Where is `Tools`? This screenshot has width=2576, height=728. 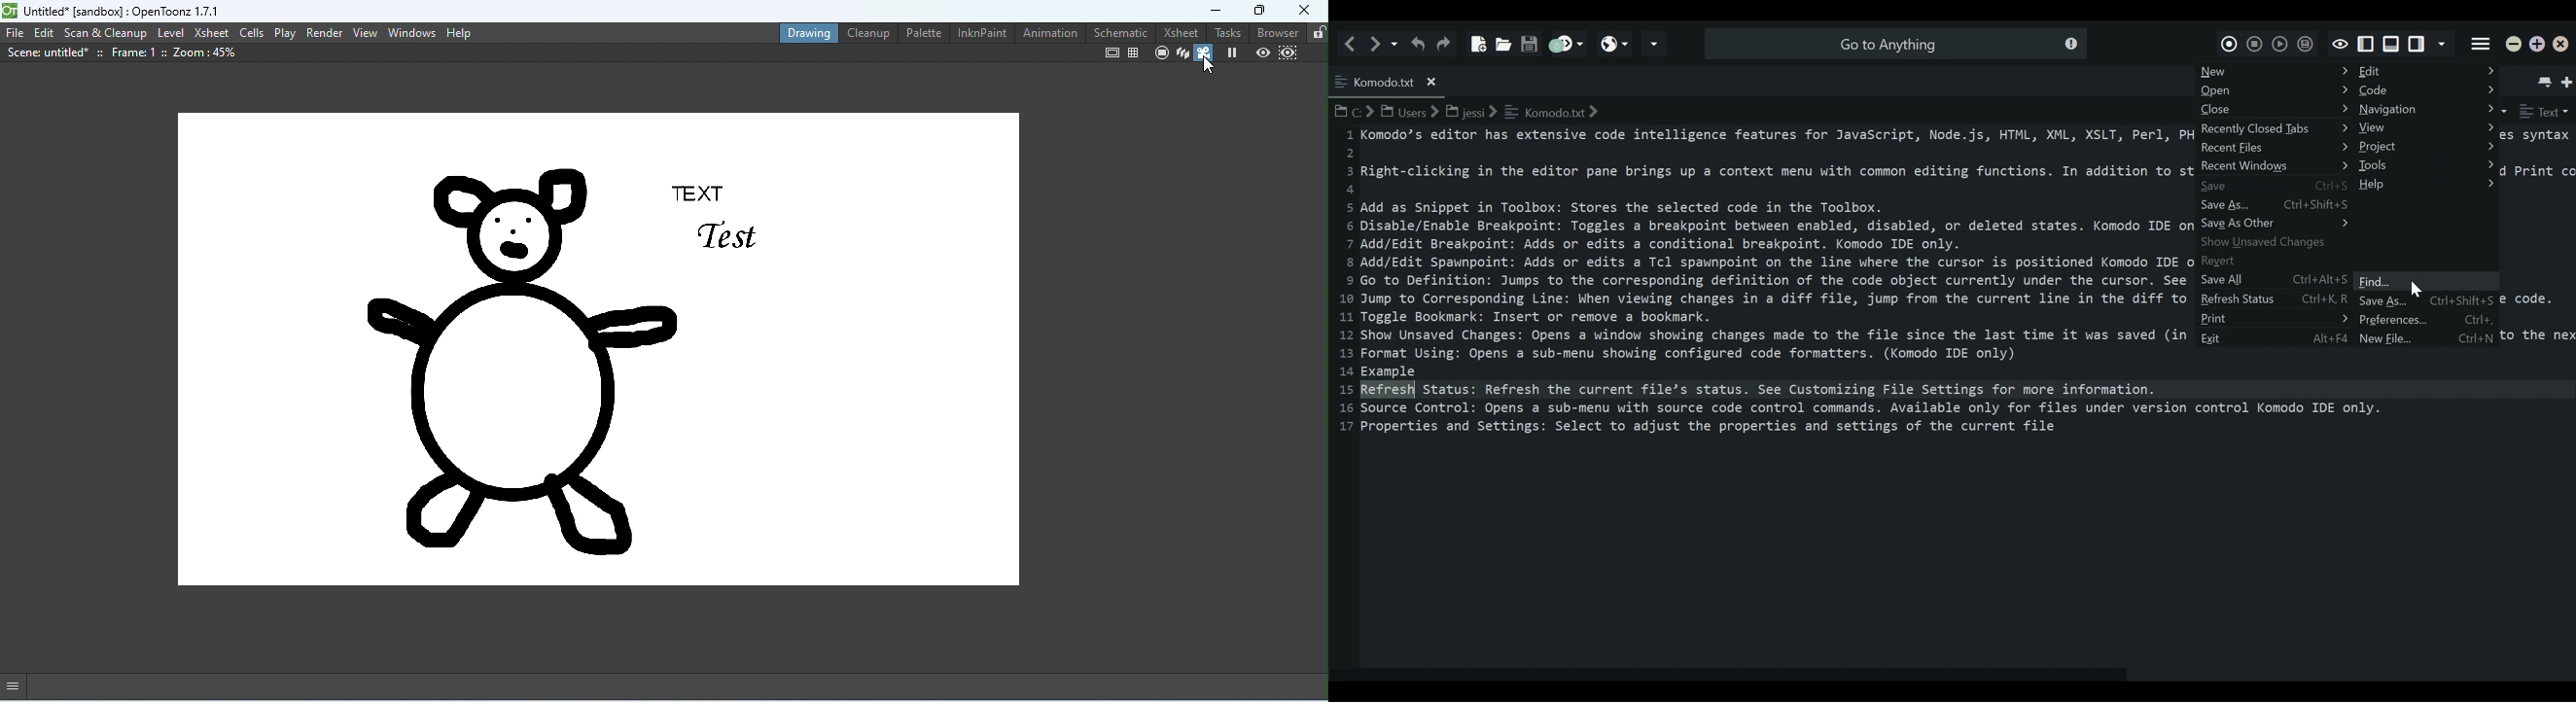
Tools is located at coordinates (2428, 166).